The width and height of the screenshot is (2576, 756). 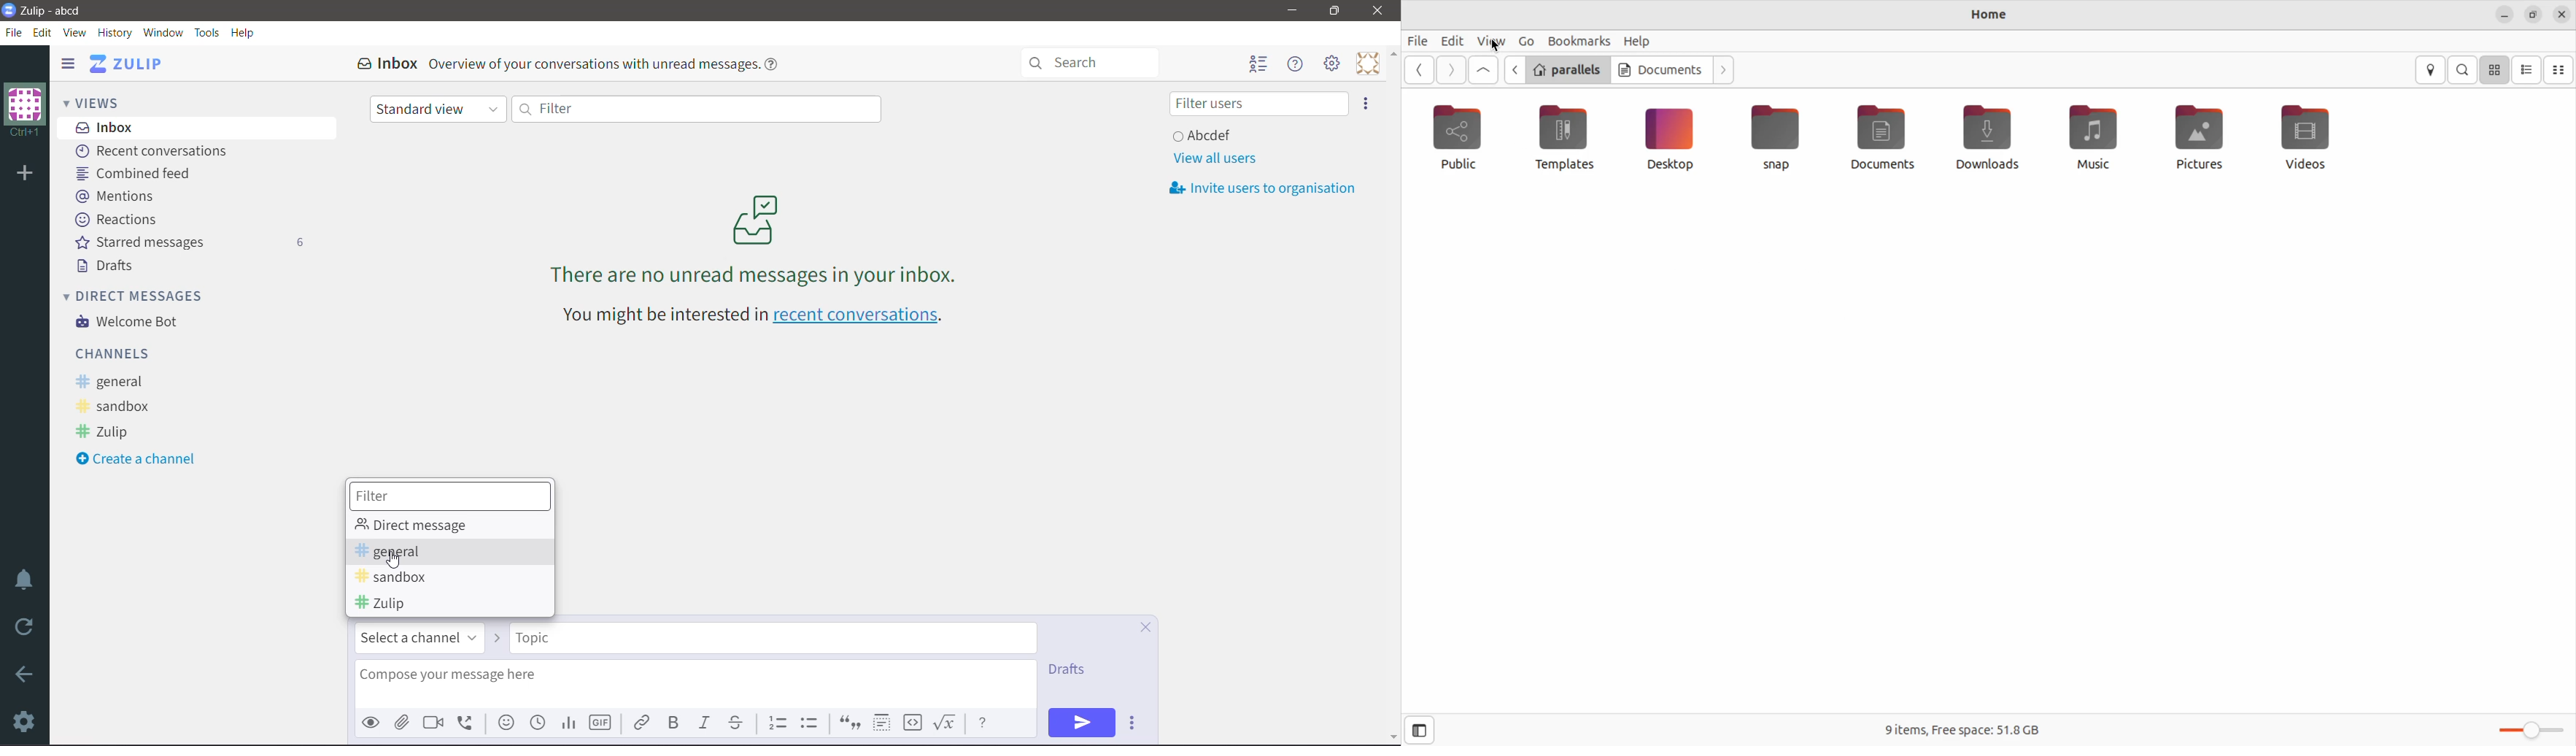 What do you see at coordinates (9, 9) in the screenshot?
I see `Application Logo` at bounding box center [9, 9].